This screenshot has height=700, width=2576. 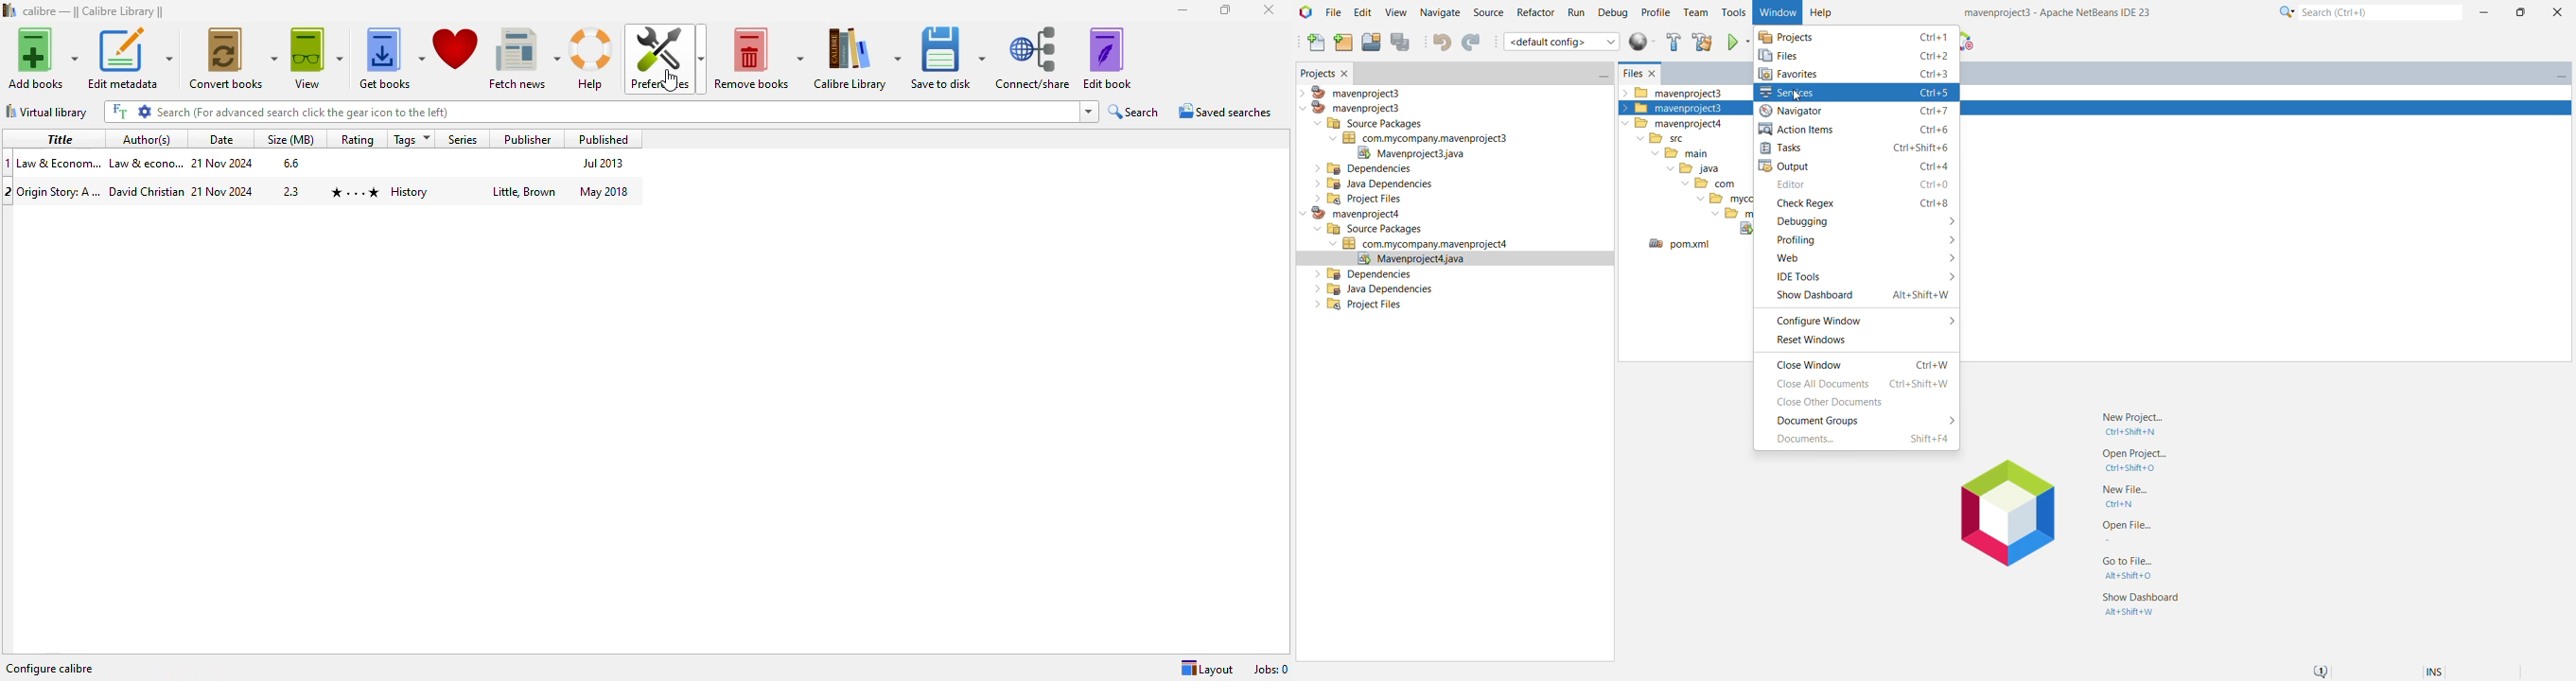 What do you see at coordinates (1035, 58) in the screenshot?
I see `connect/share` at bounding box center [1035, 58].